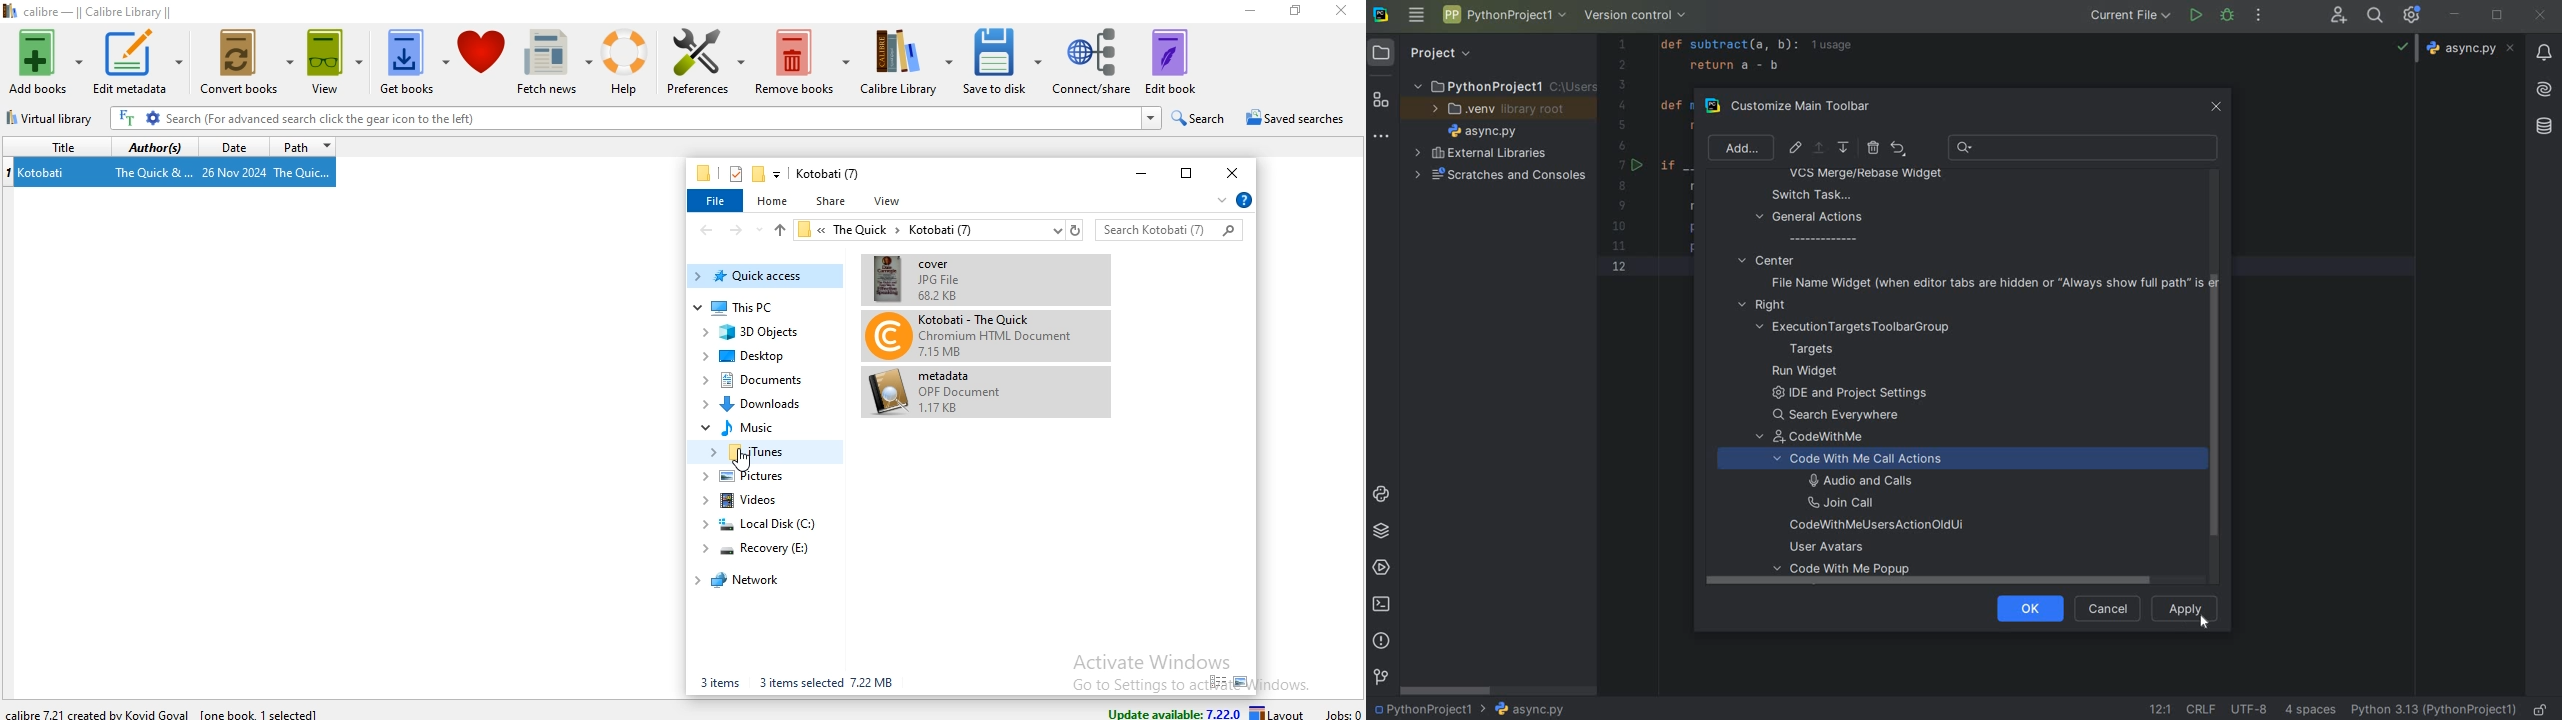  Describe the element at coordinates (1504, 17) in the screenshot. I see `PROJECT NAME` at that location.